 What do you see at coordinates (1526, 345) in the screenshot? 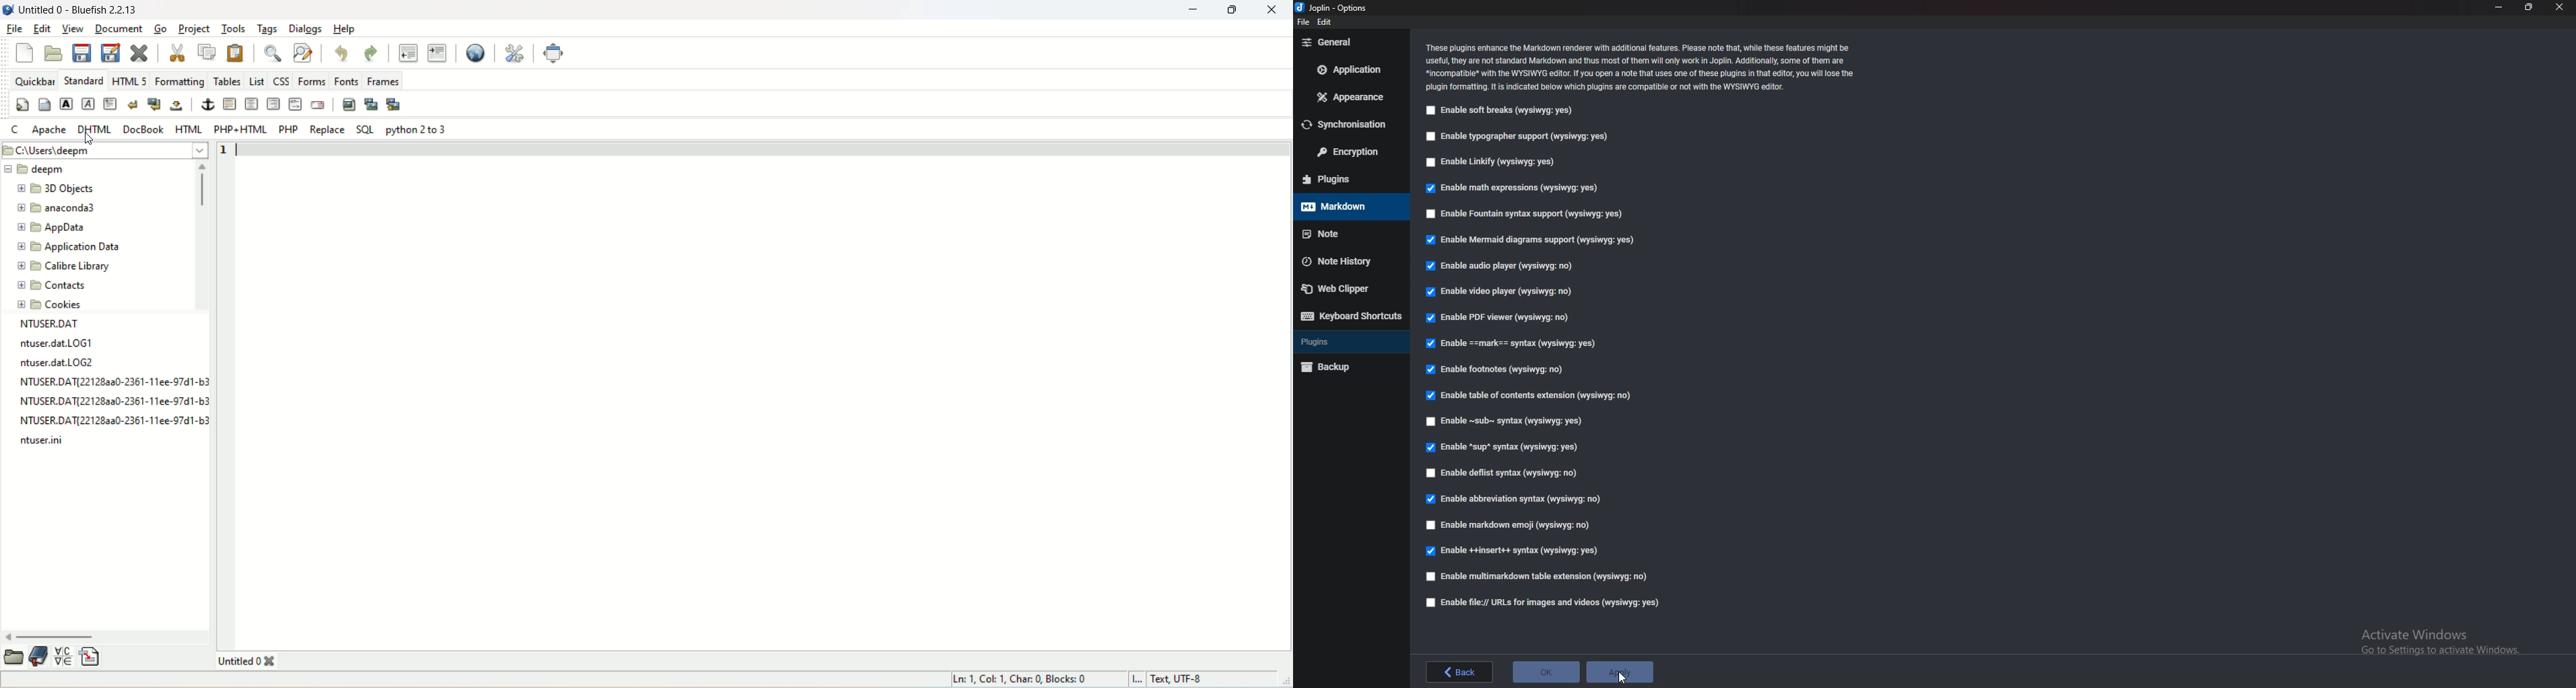
I see `Enable Mark Syntax` at bounding box center [1526, 345].